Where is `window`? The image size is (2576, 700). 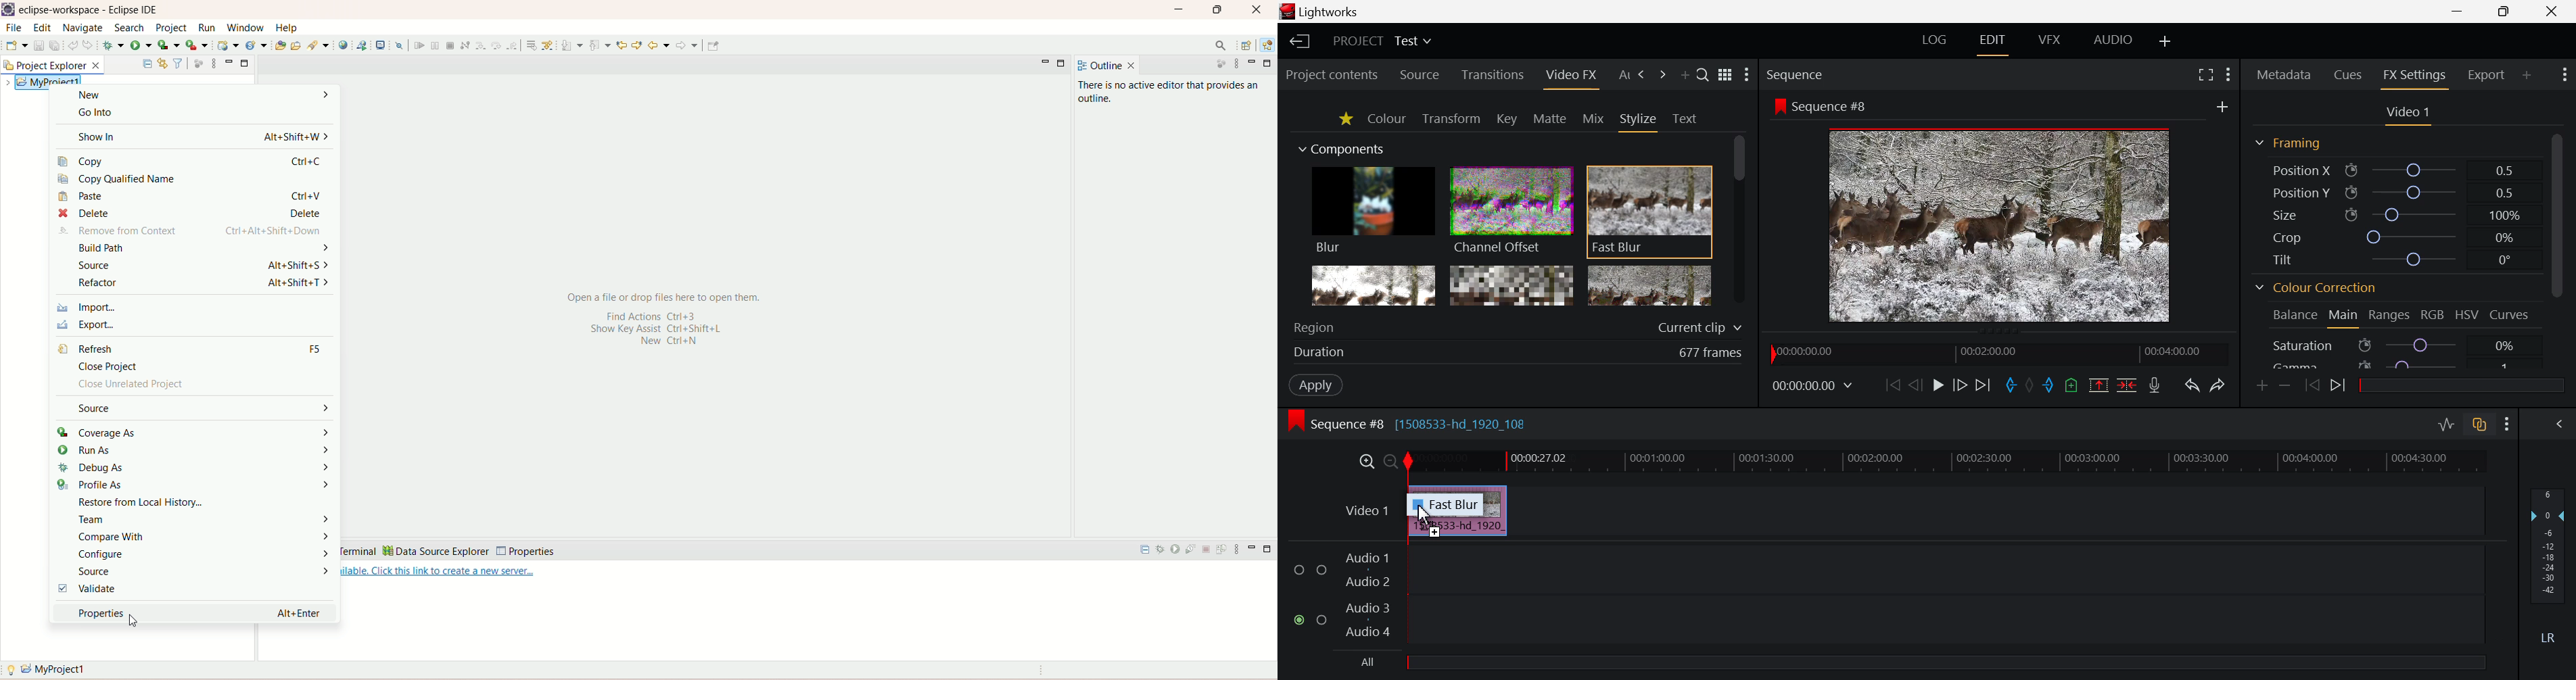
window is located at coordinates (247, 27).